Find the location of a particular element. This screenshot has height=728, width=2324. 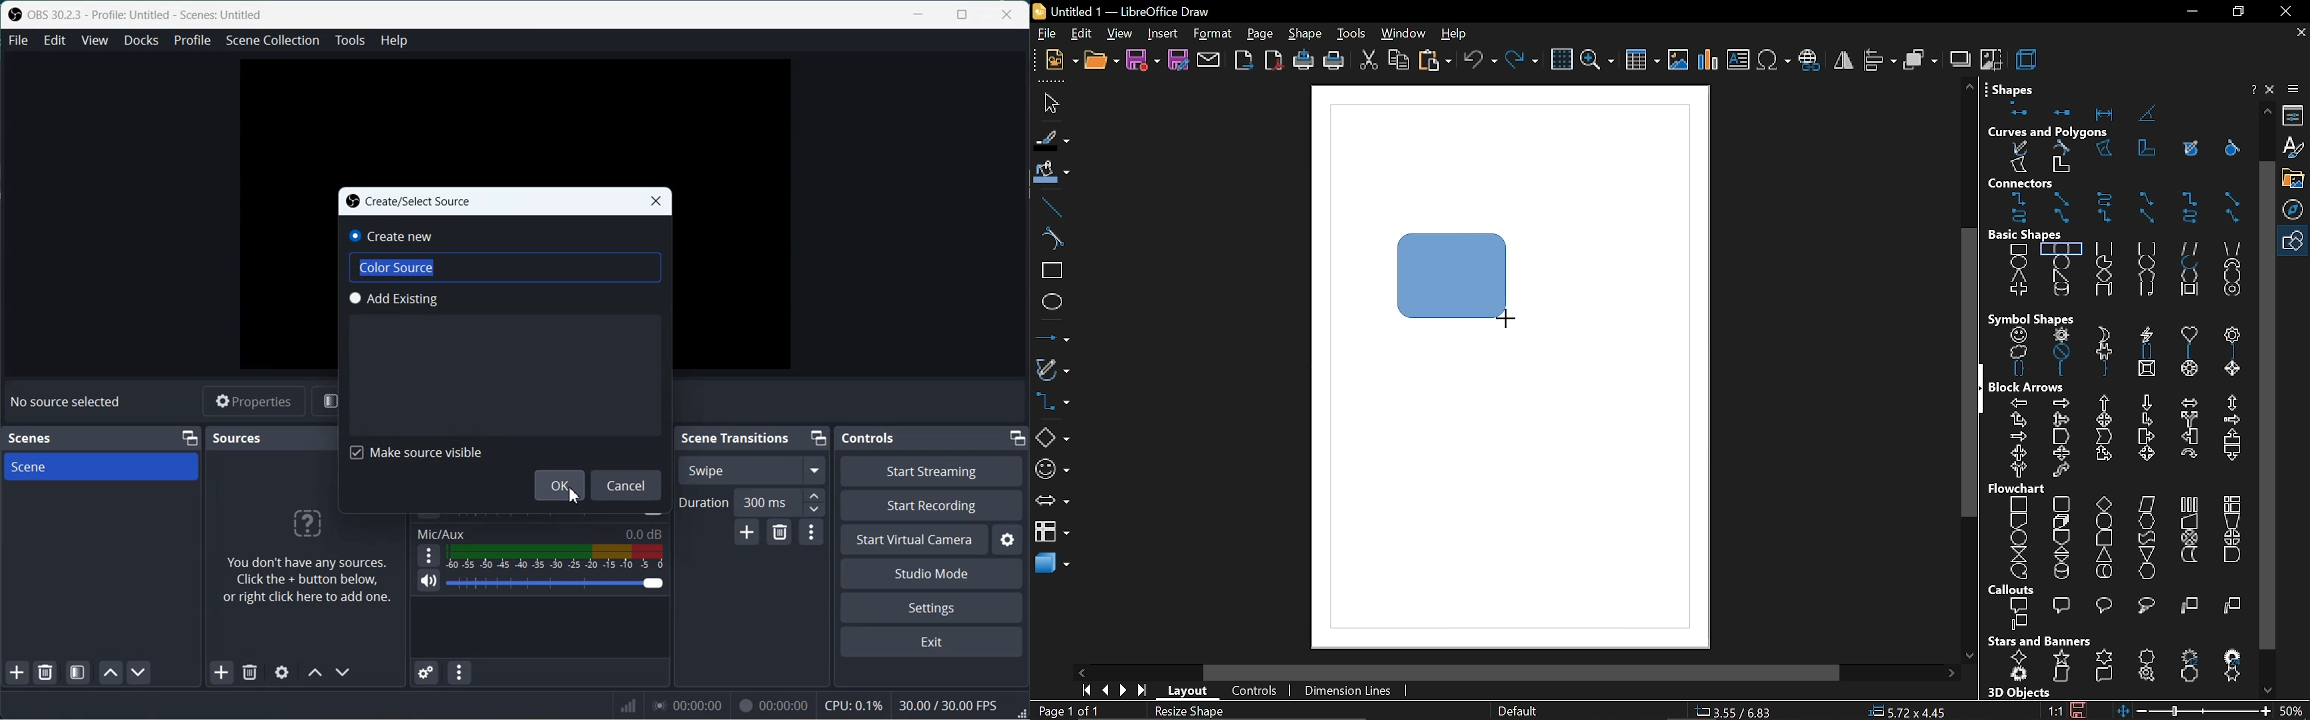

Cancel is located at coordinates (629, 485).